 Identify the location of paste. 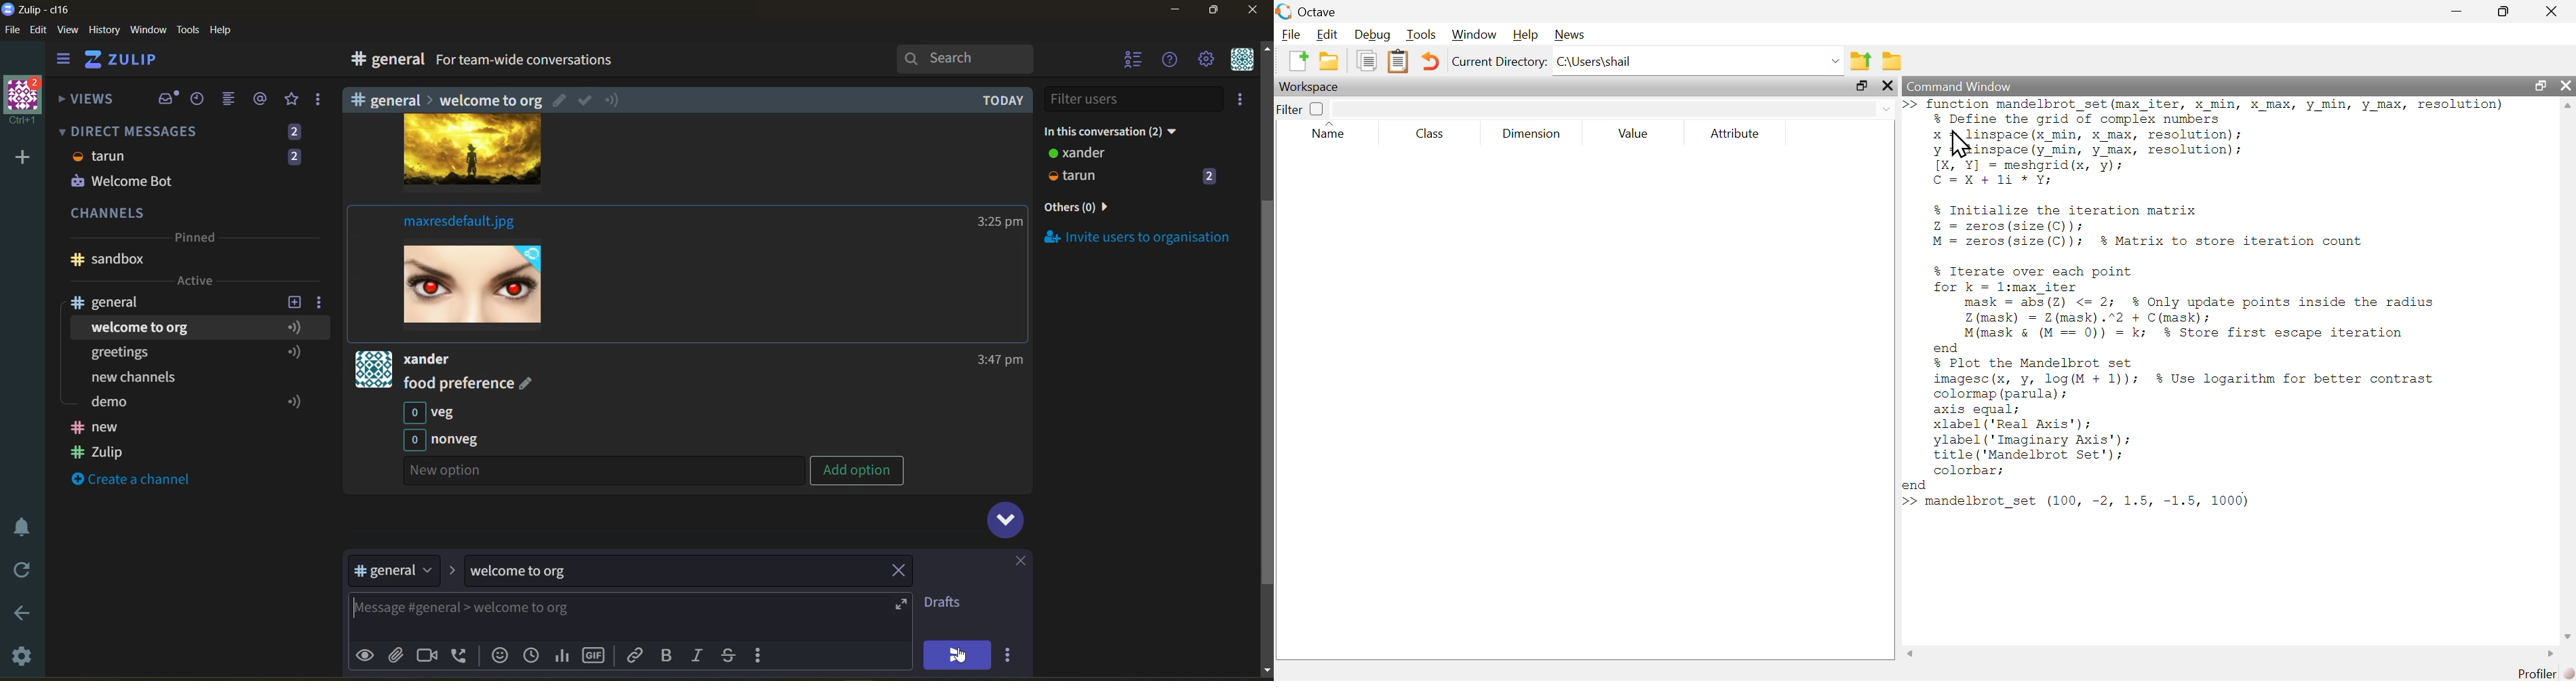
(1399, 60).